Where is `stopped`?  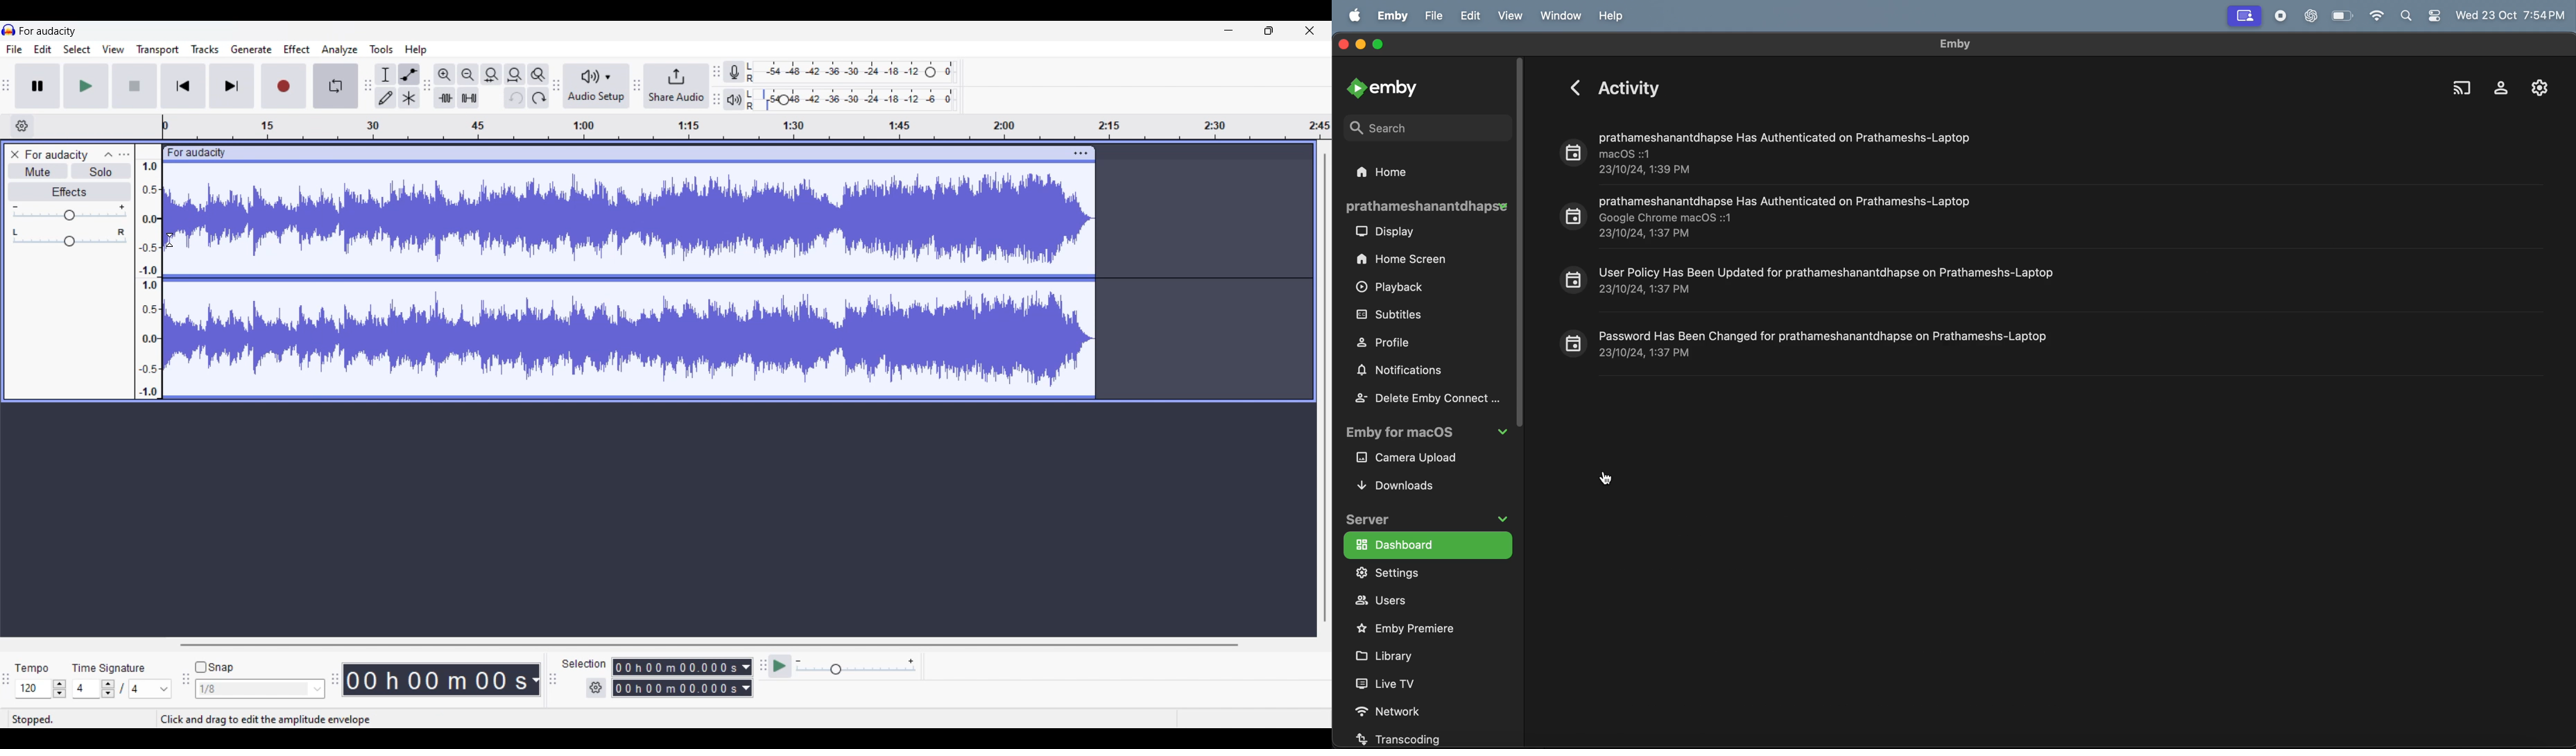
stopped is located at coordinates (33, 720).